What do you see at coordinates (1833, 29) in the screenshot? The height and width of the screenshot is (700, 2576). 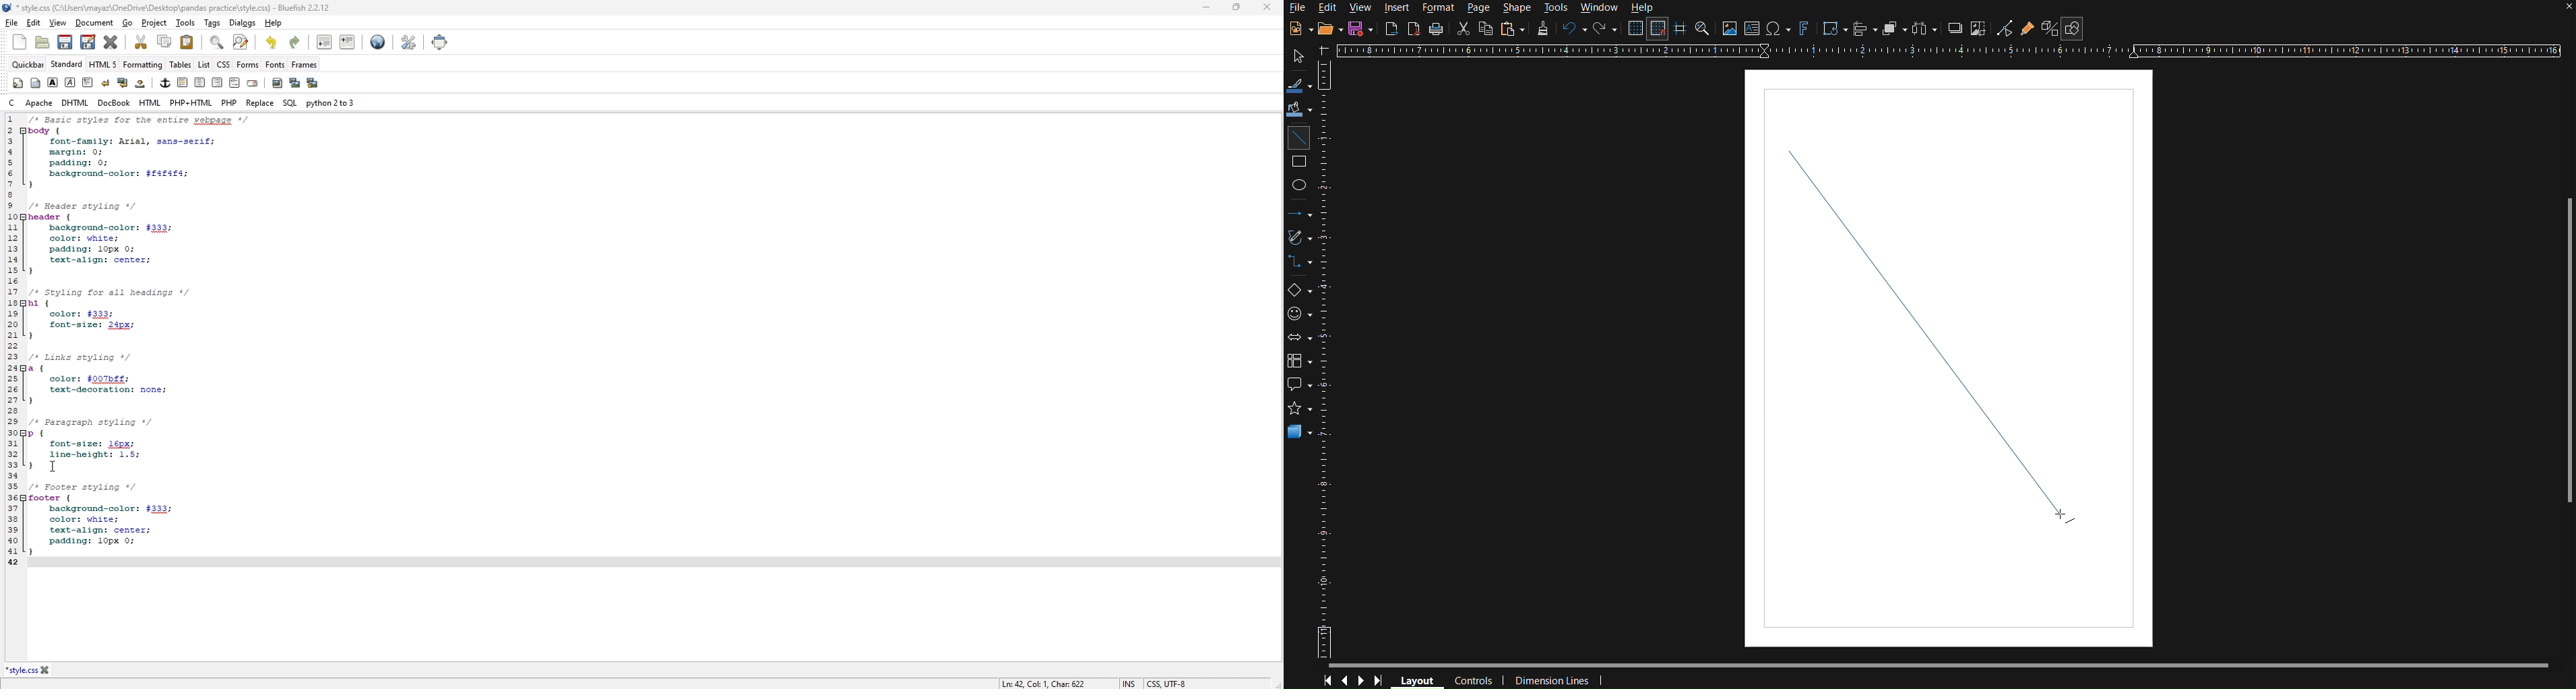 I see `Transformations` at bounding box center [1833, 29].